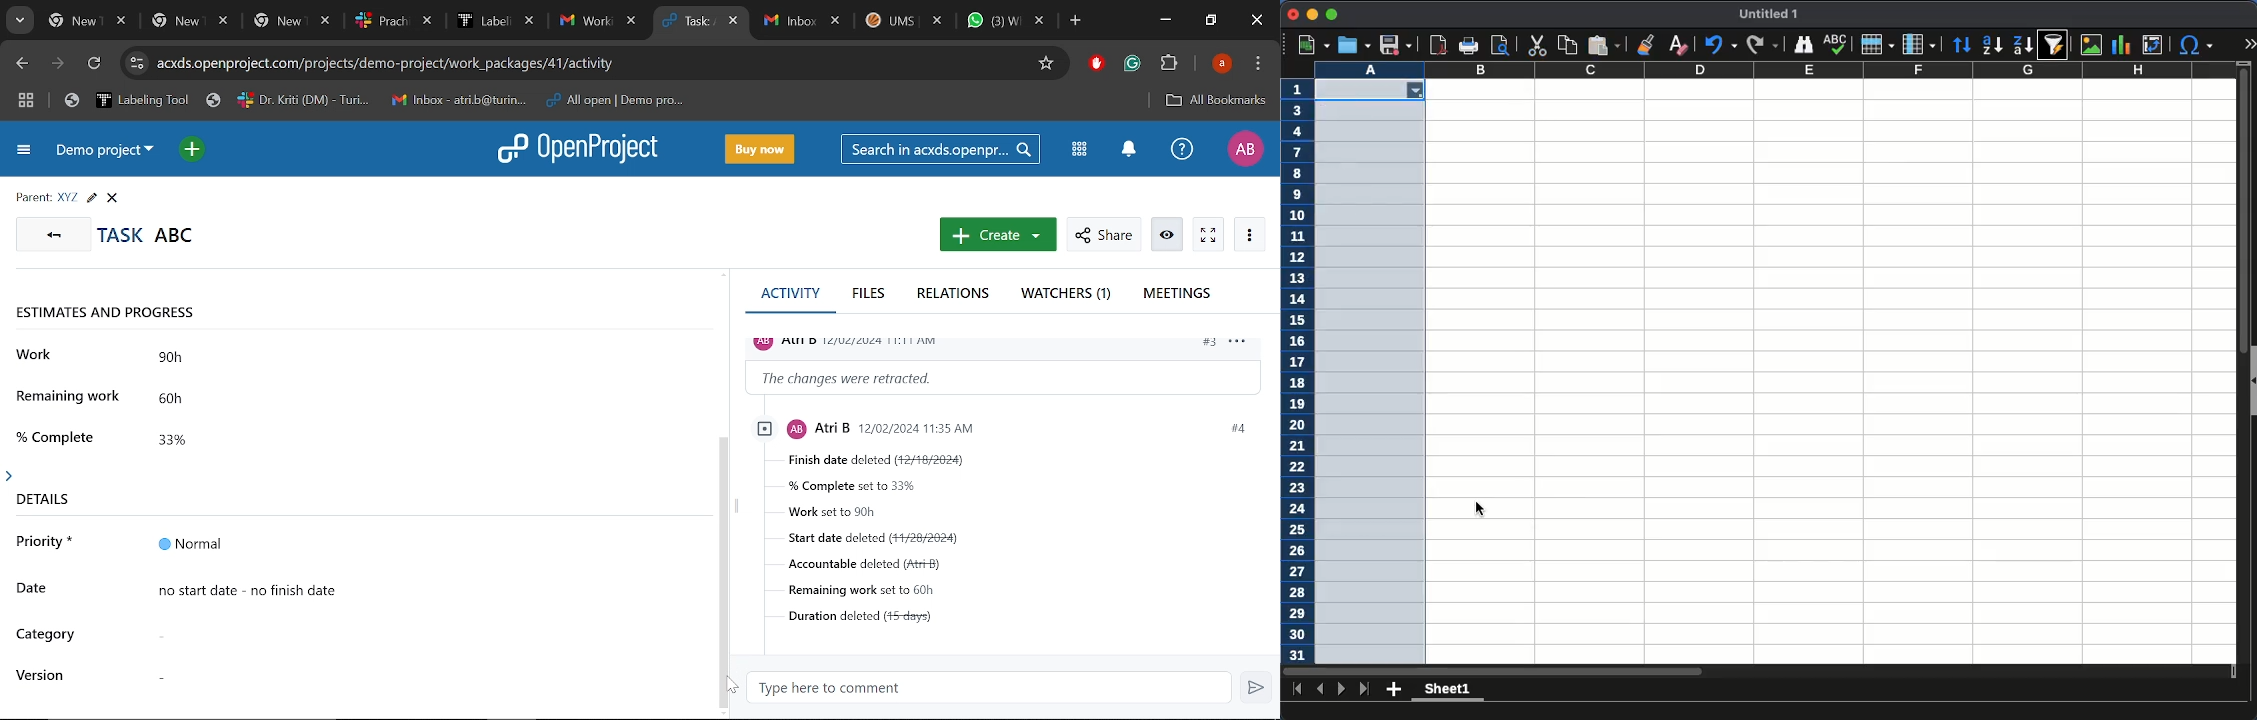  Describe the element at coordinates (1340, 689) in the screenshot. I see `next sheet` at that location.